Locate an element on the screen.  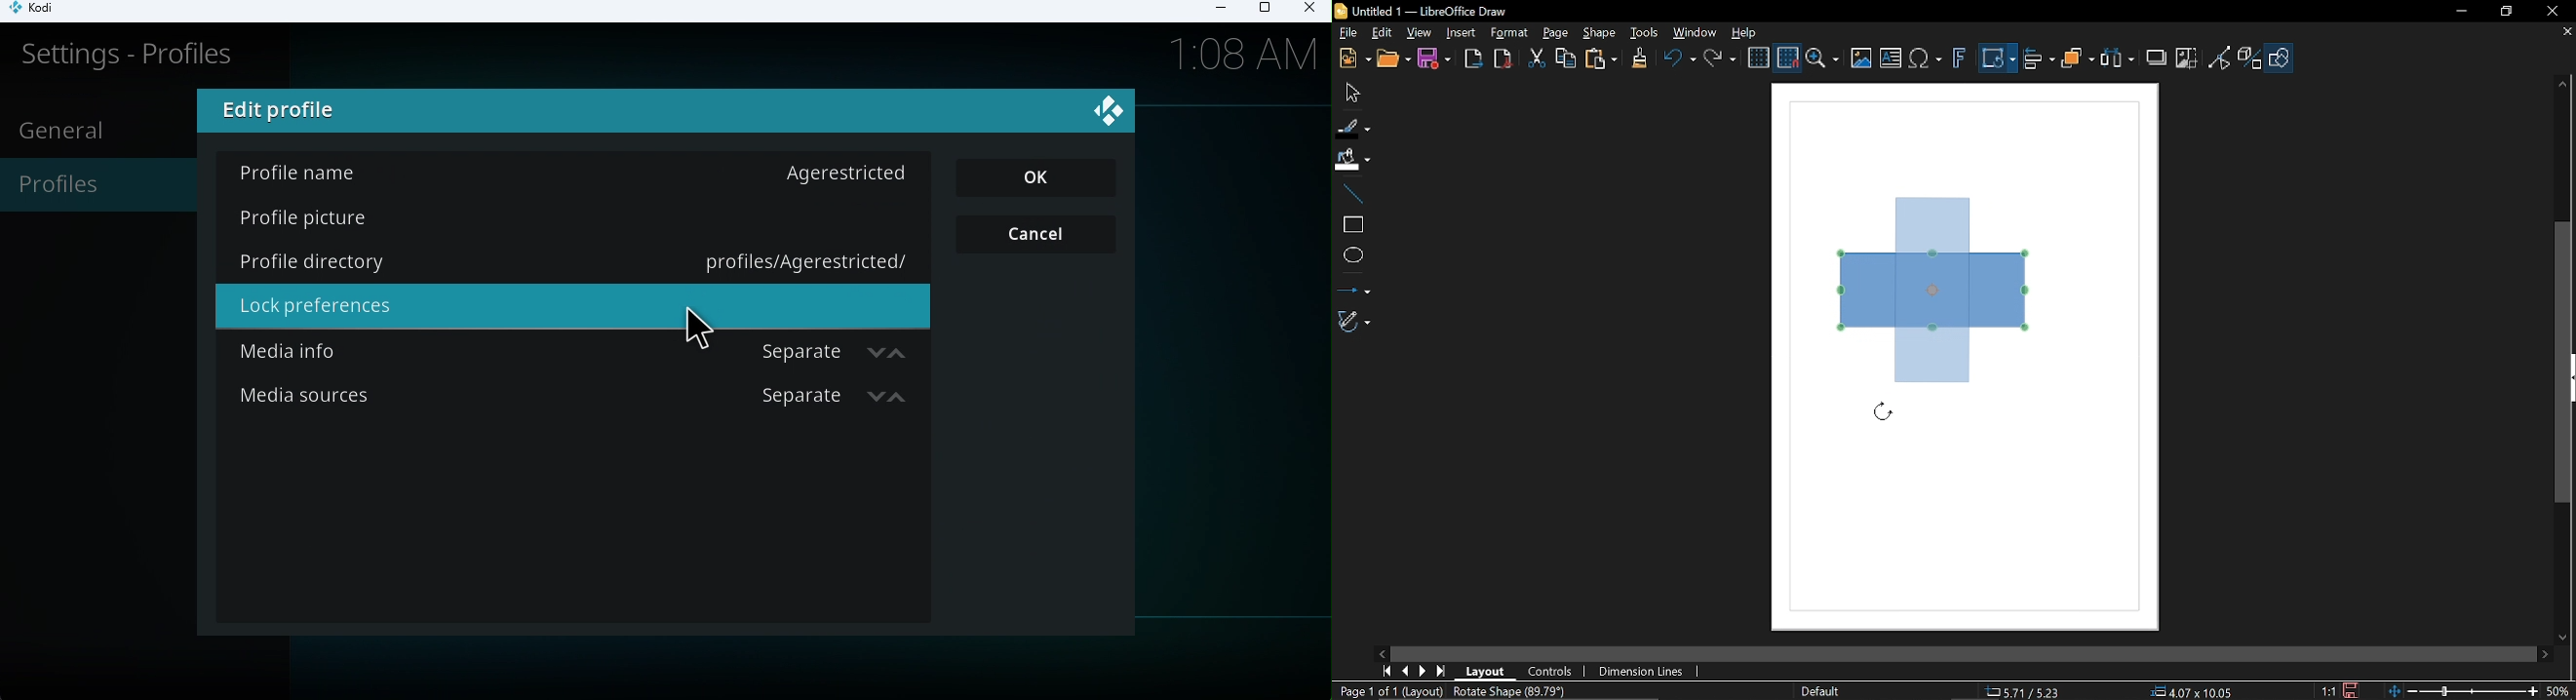
Export  is located at coordinates (1473, 59).